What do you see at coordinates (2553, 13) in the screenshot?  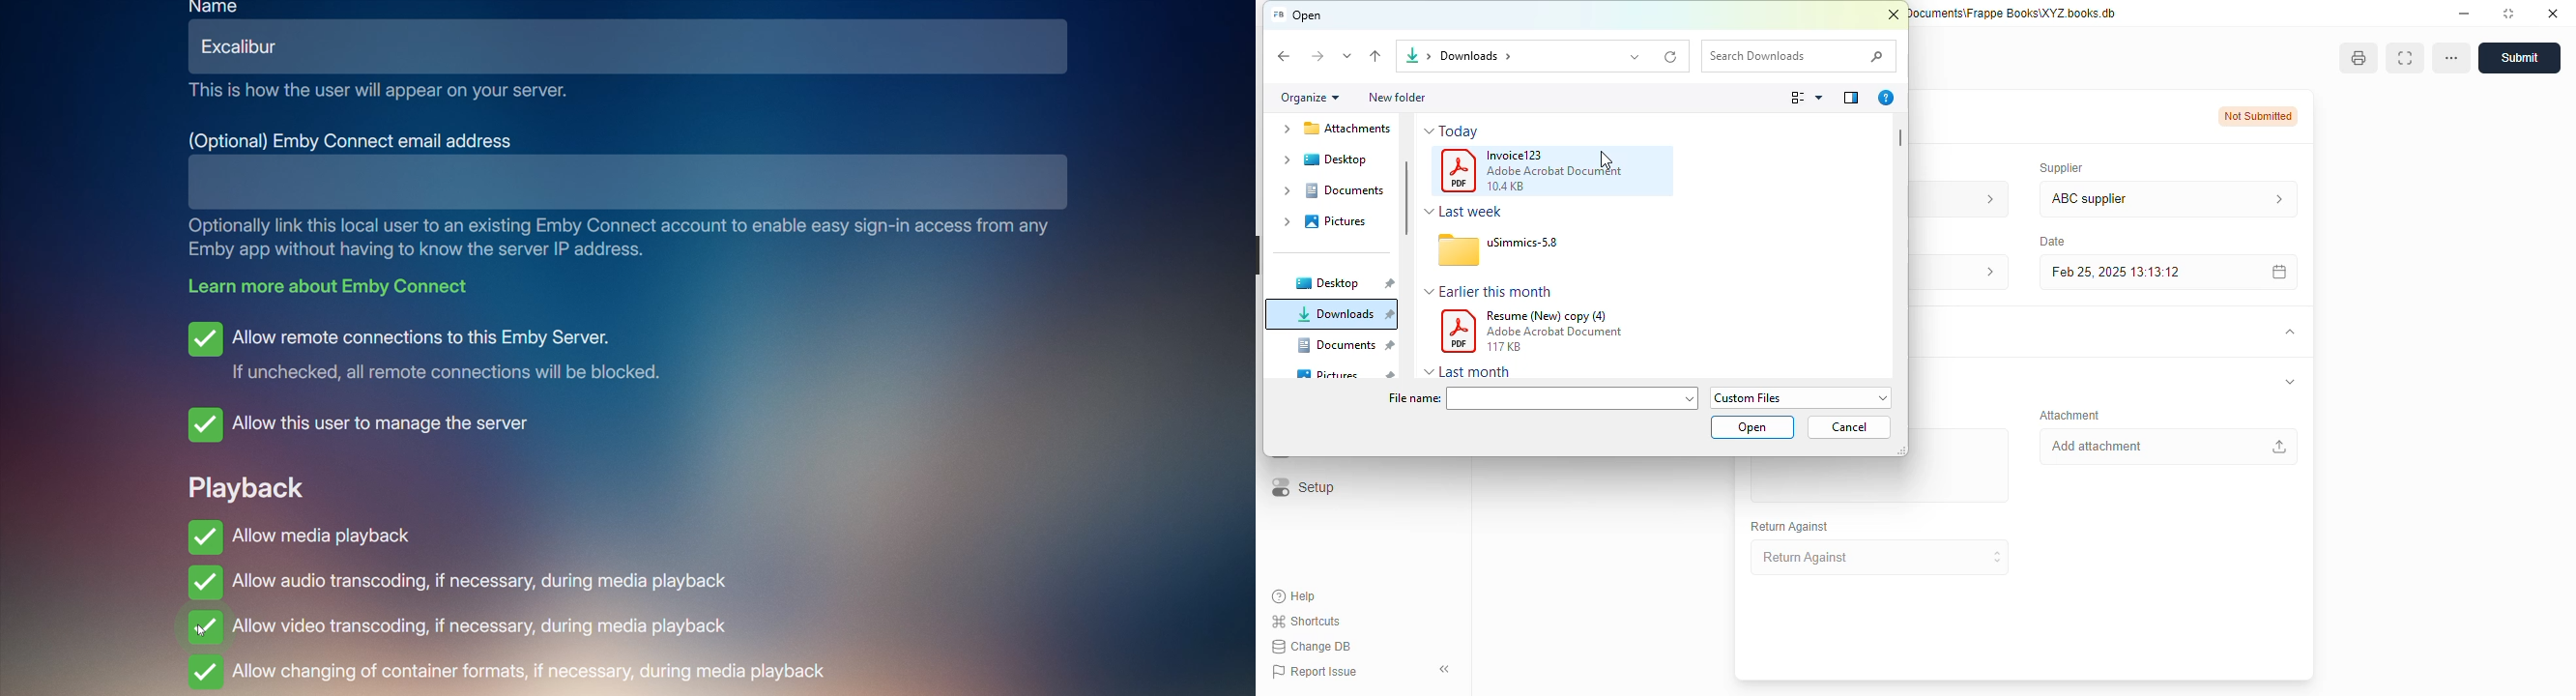 I see `close` at bounding box center [2553, 13].